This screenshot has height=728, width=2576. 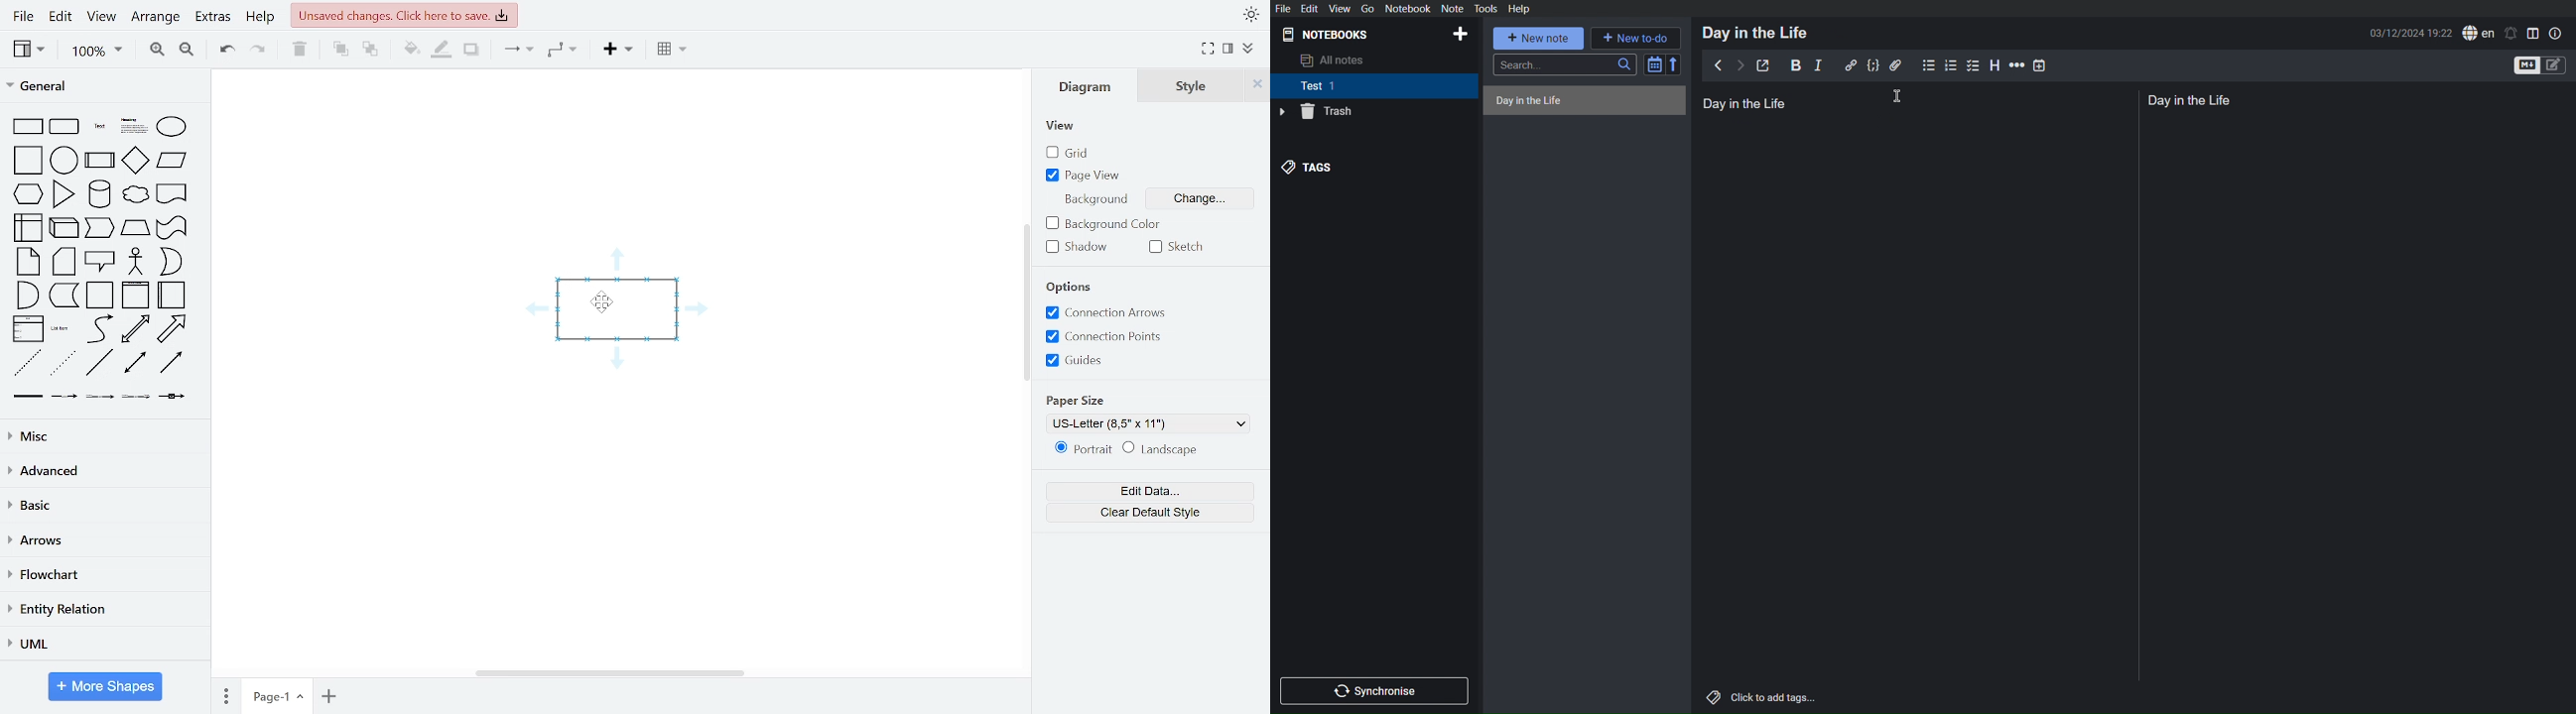 I want to click on Code, so click(x=1874, y=65).